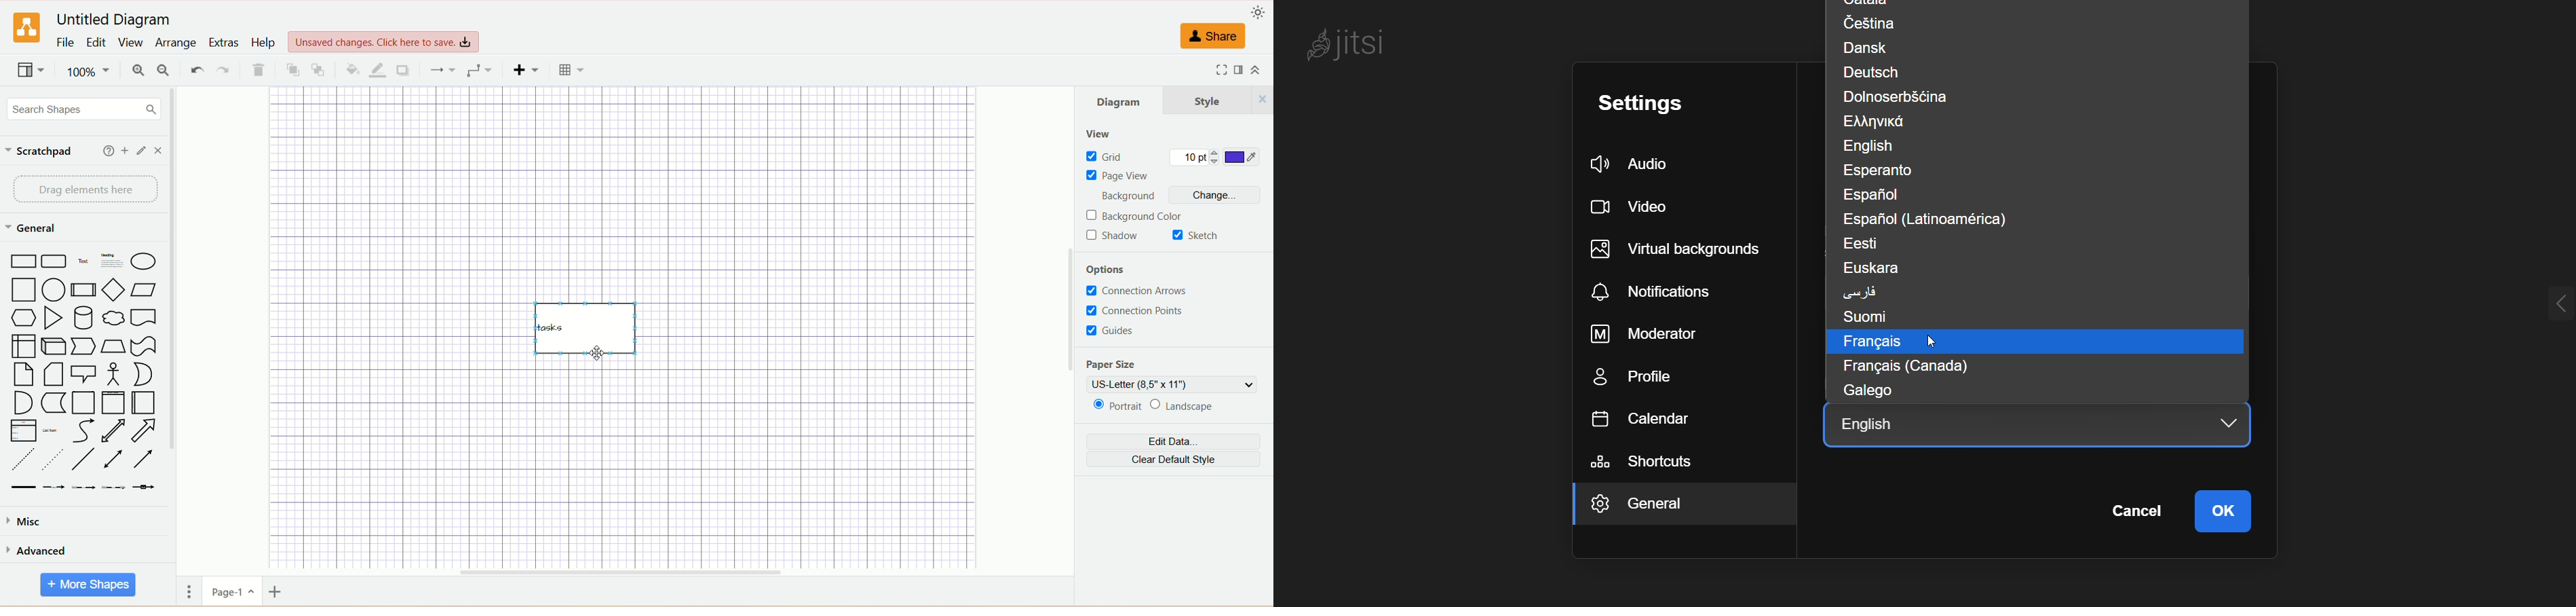  Describe the element at coordinates (145, 430) in the screenshot. I see `Arrow` at that location.